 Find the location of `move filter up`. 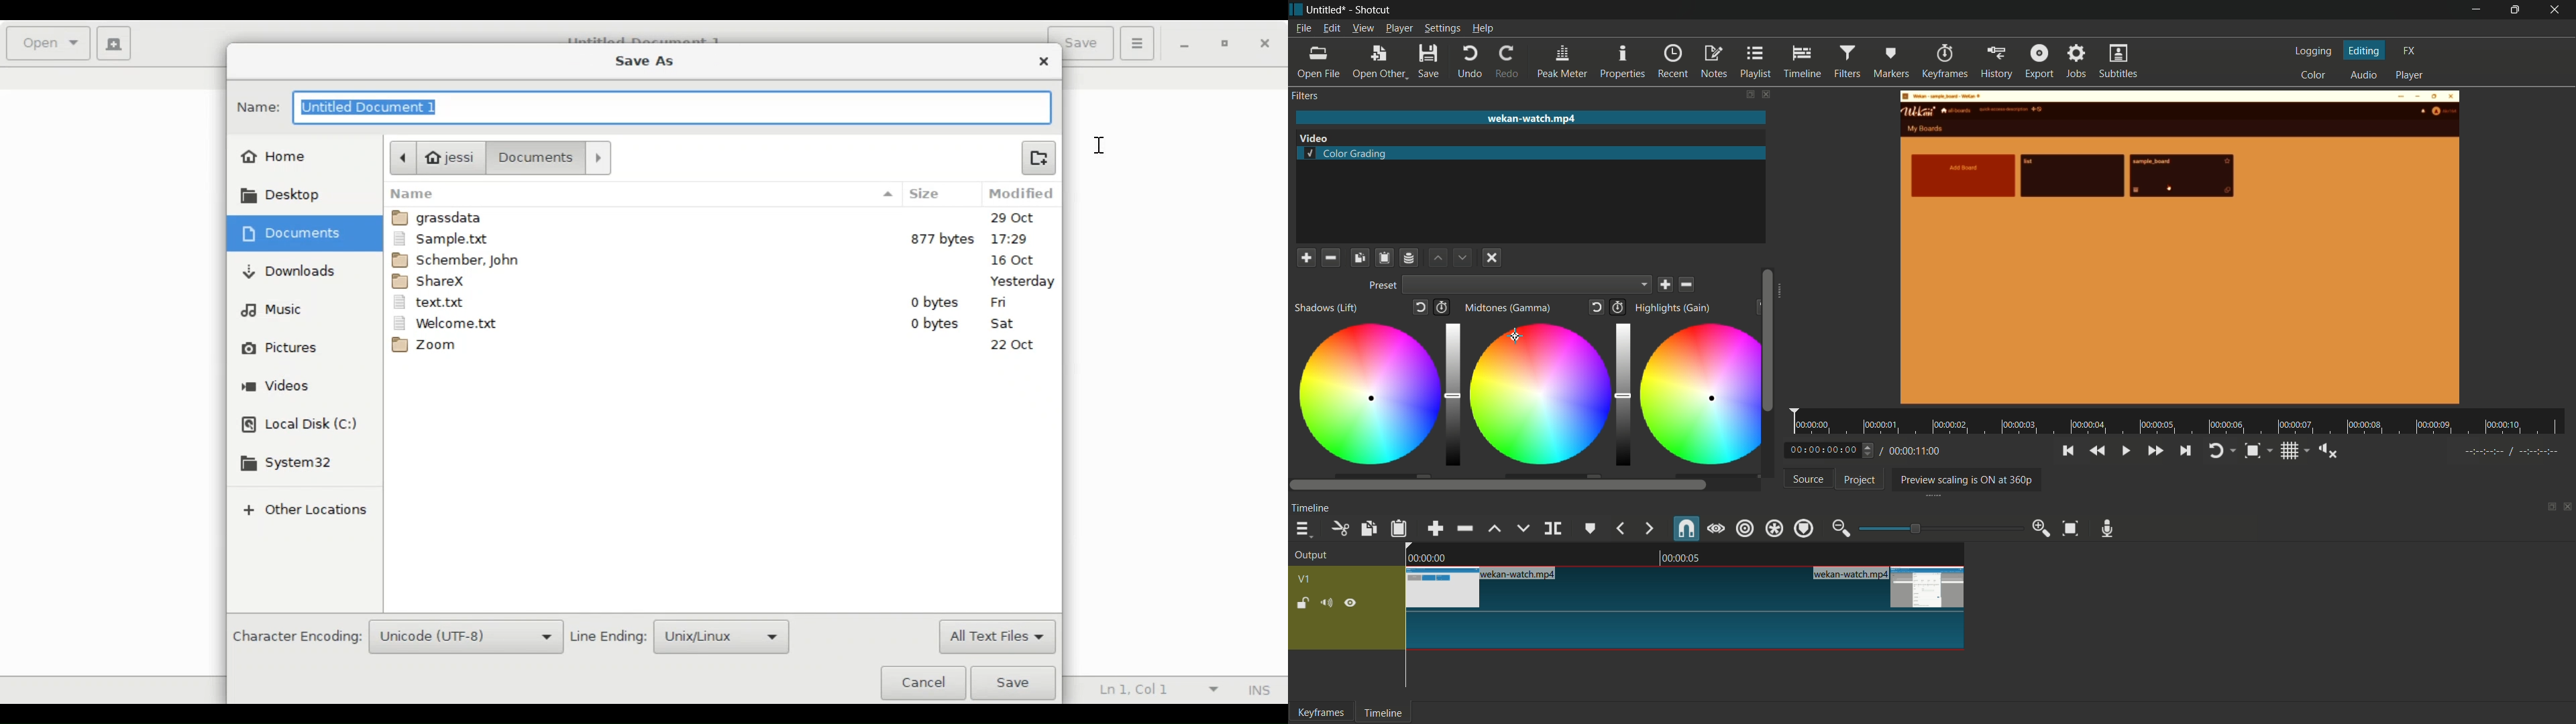

move filter up is located at coordinates (1437, 258).